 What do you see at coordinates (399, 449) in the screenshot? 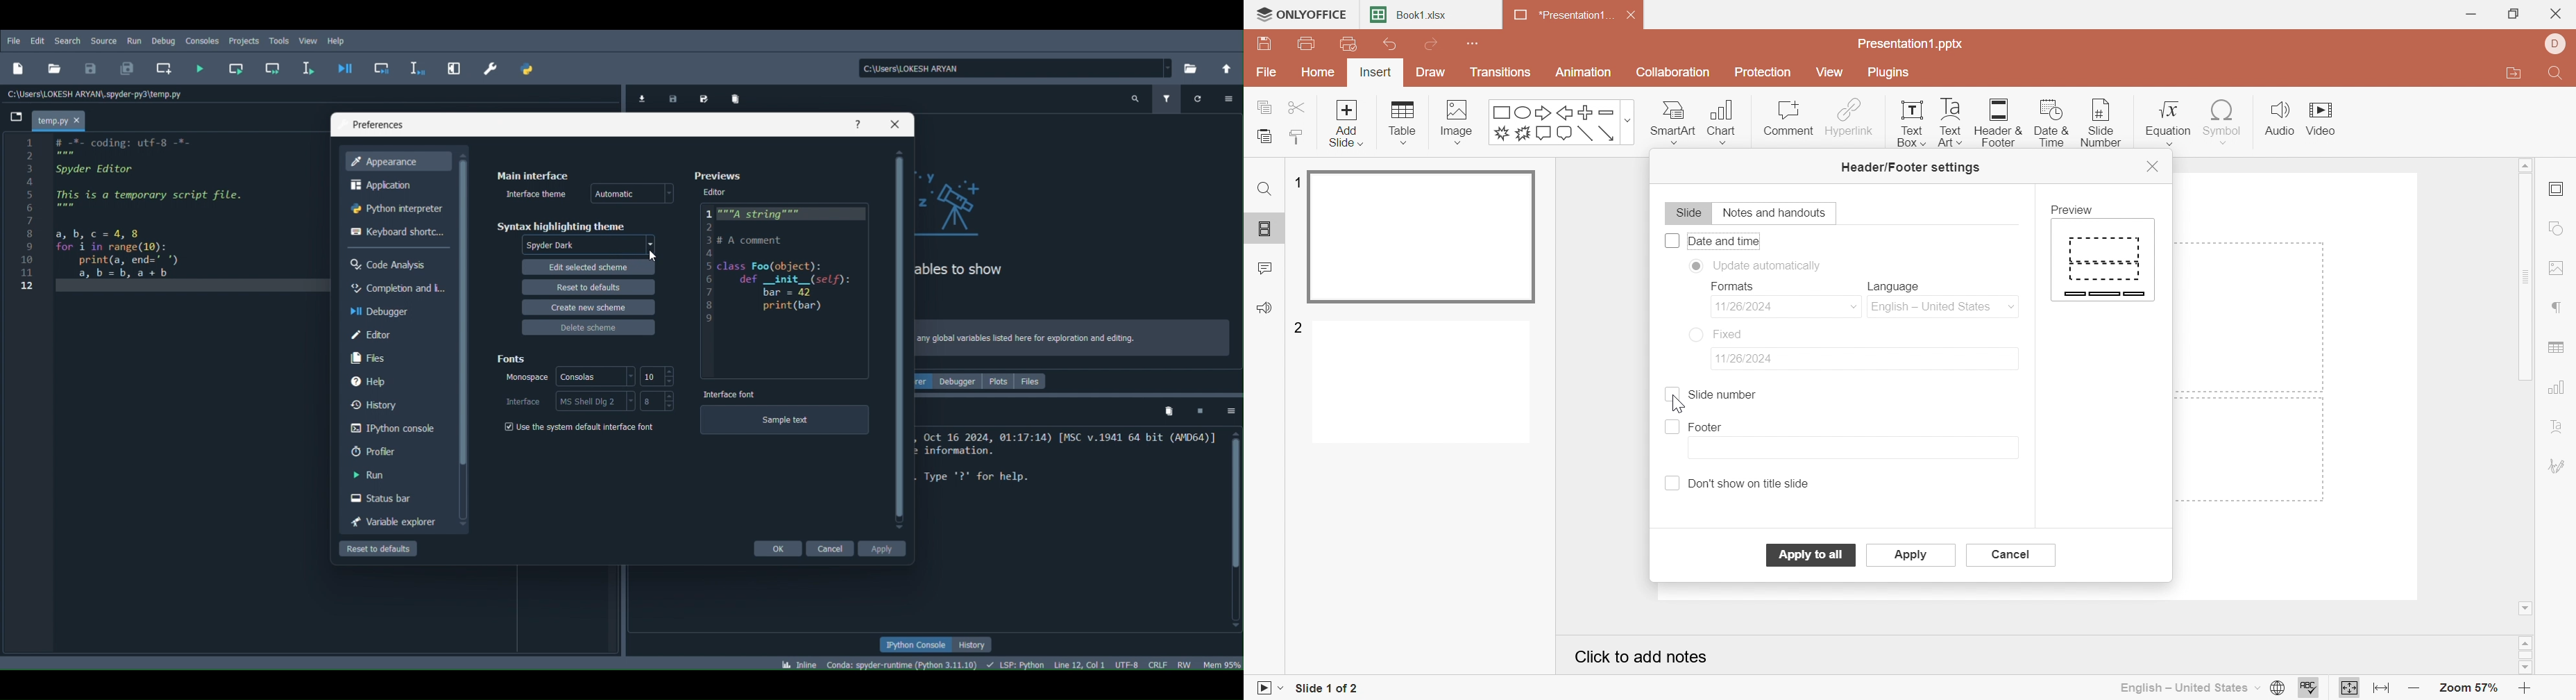
I see `Profiler` at bounding box center [399, 449].